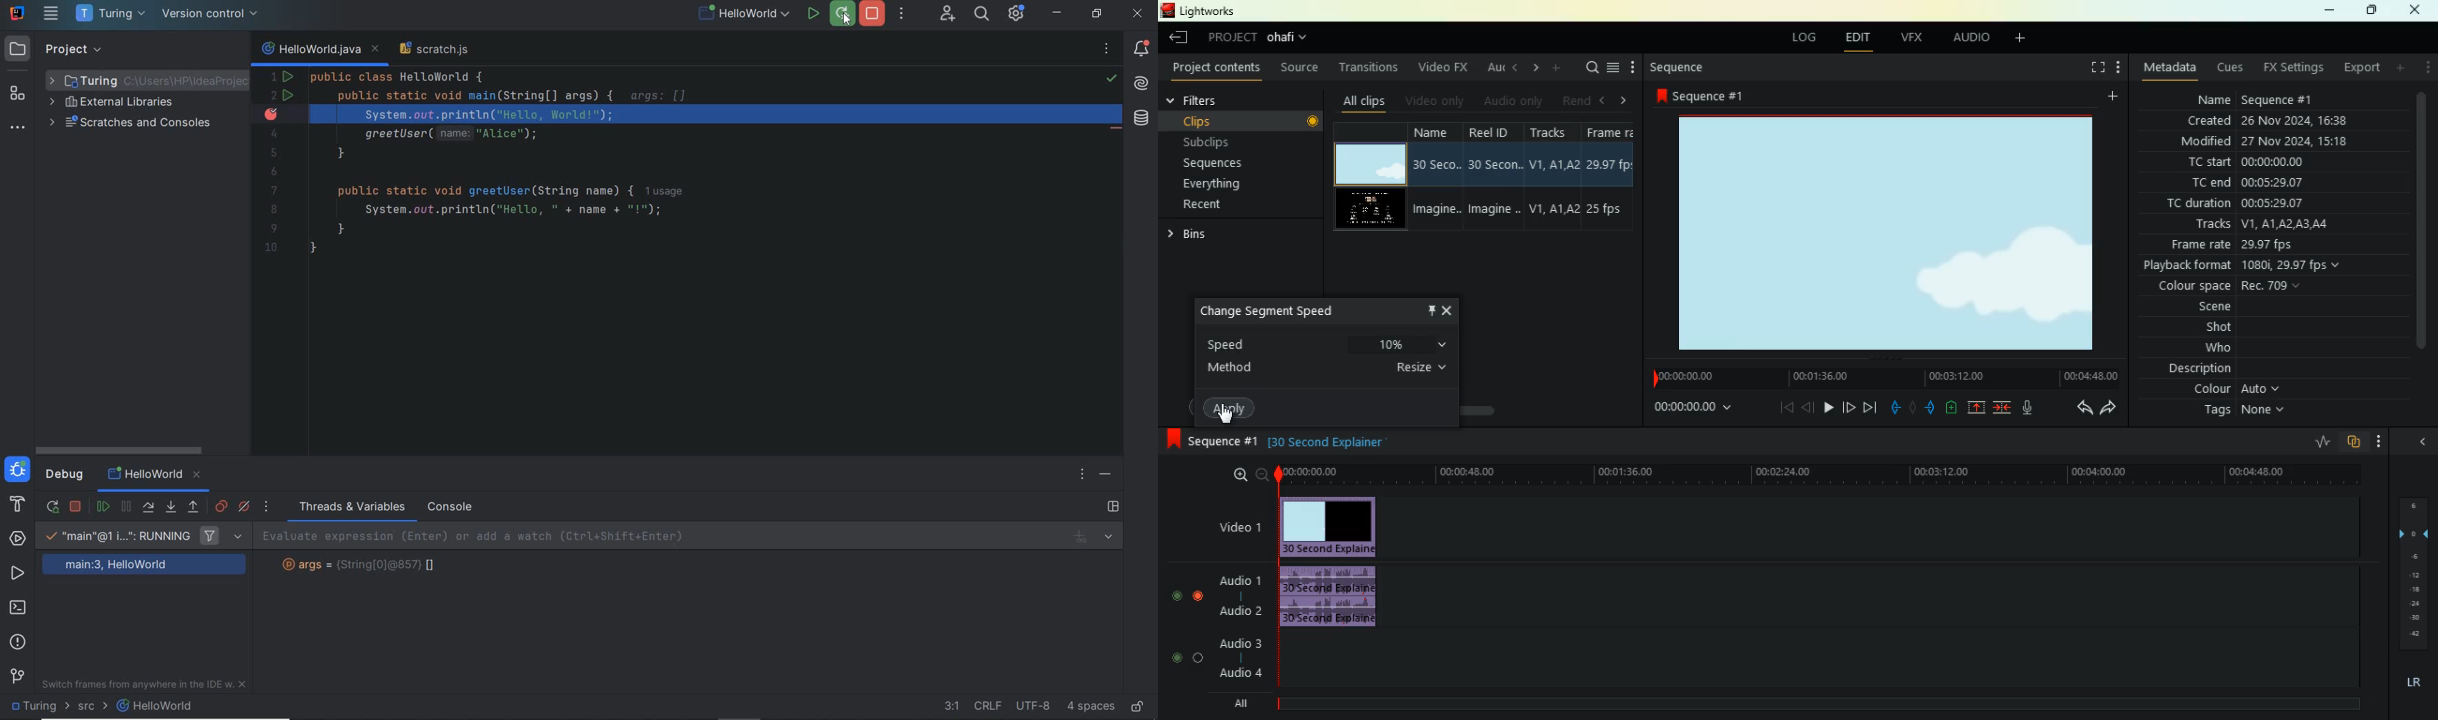  Describe the element at coordinates (1219, 184) in the screenshot. I see `everything` at that location.